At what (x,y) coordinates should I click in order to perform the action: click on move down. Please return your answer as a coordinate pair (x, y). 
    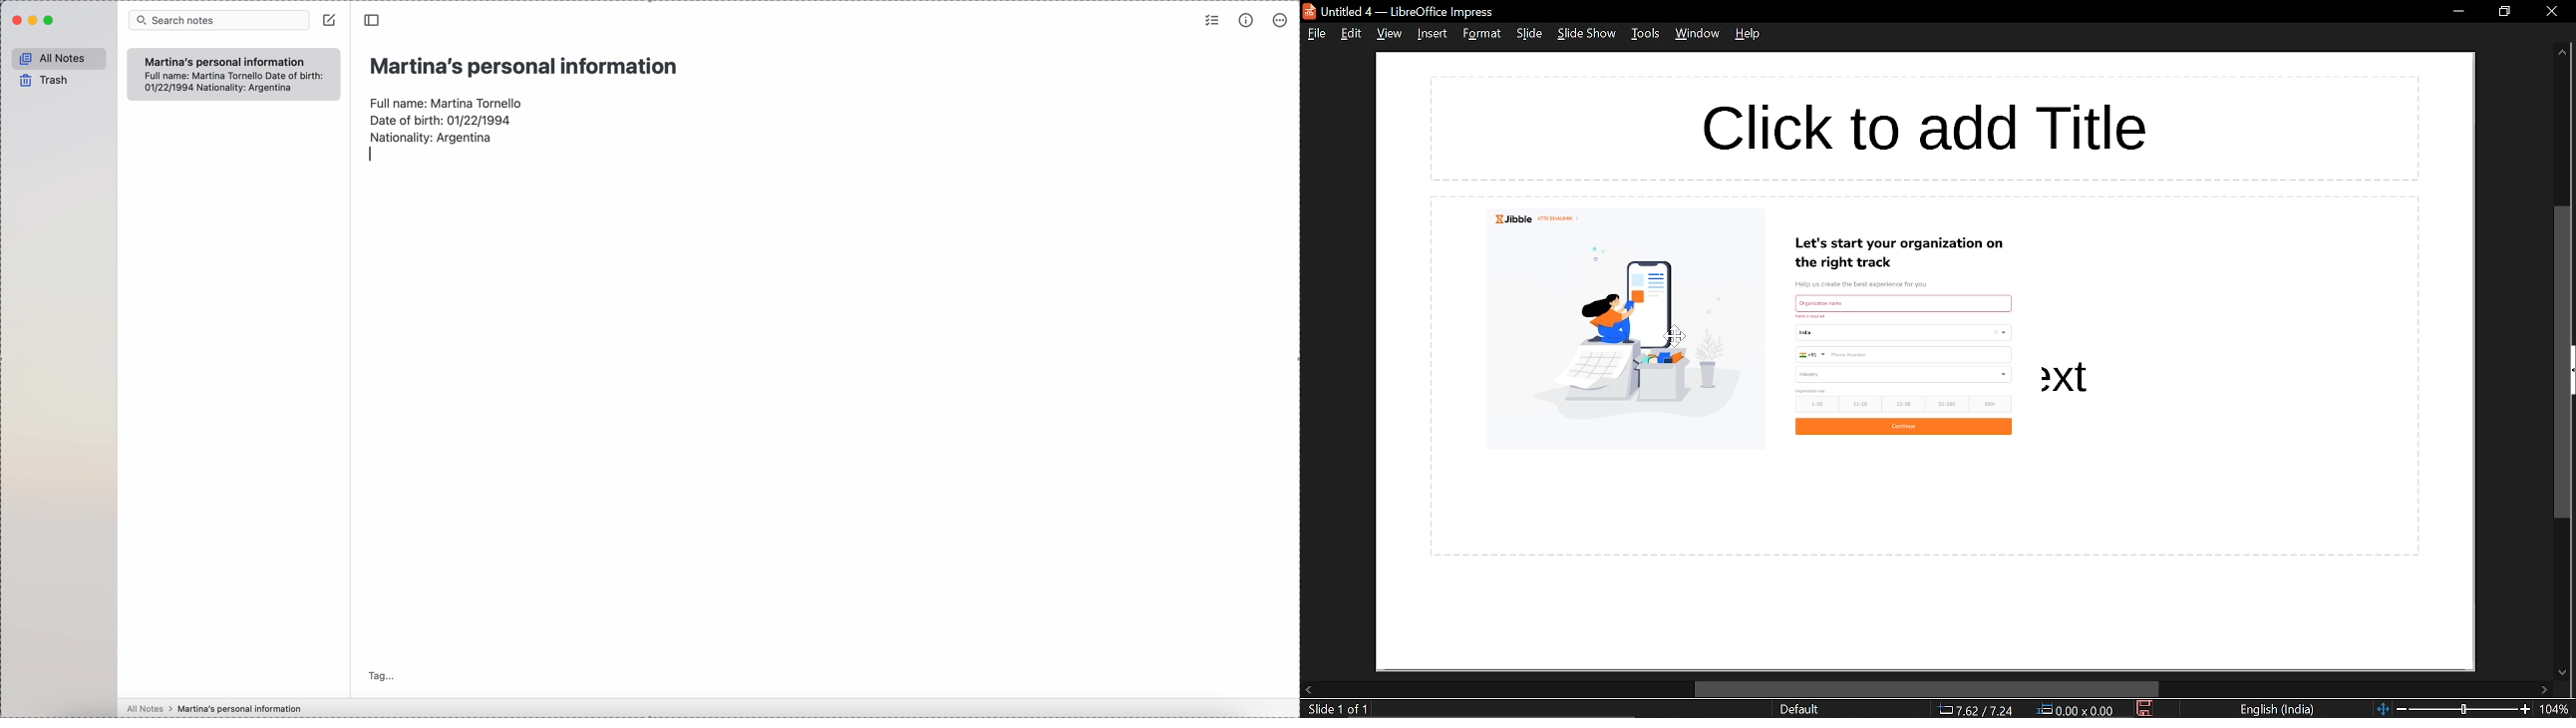
    Looking at the image, I should click on (2560, 673).